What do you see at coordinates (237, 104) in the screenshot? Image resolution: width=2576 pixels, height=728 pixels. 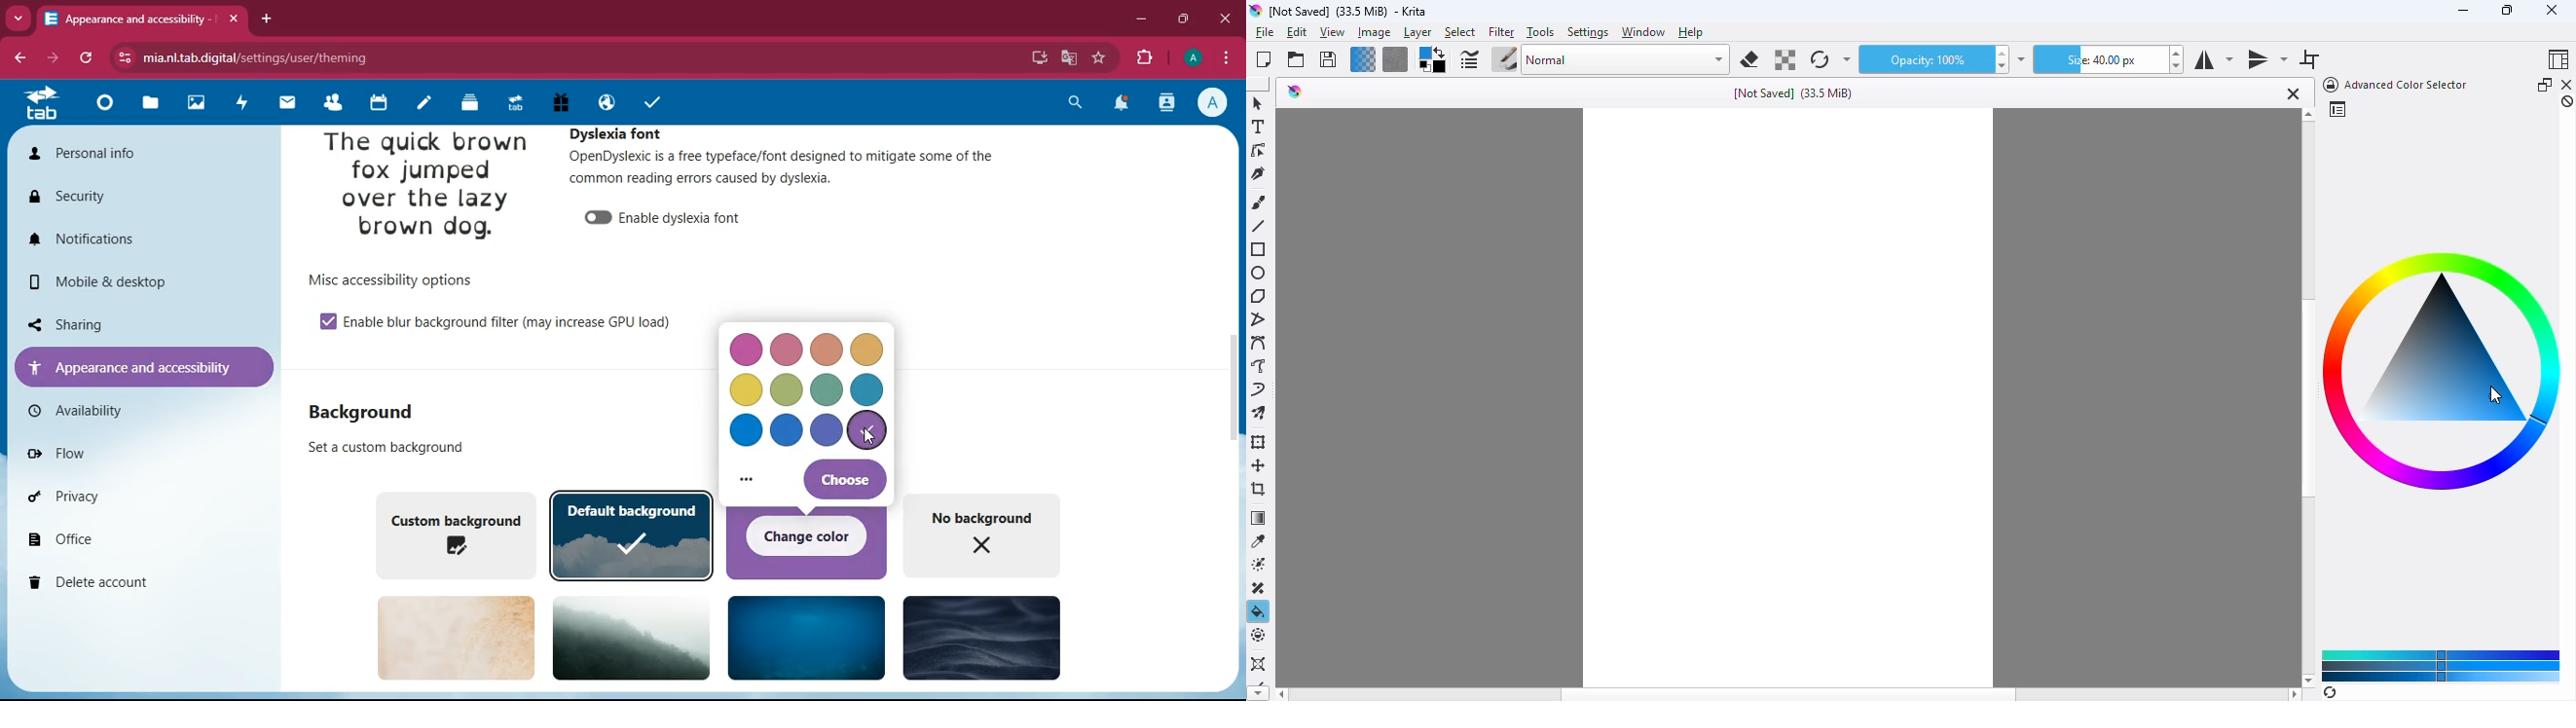 I see `activity` at bounding box center [237, 104].